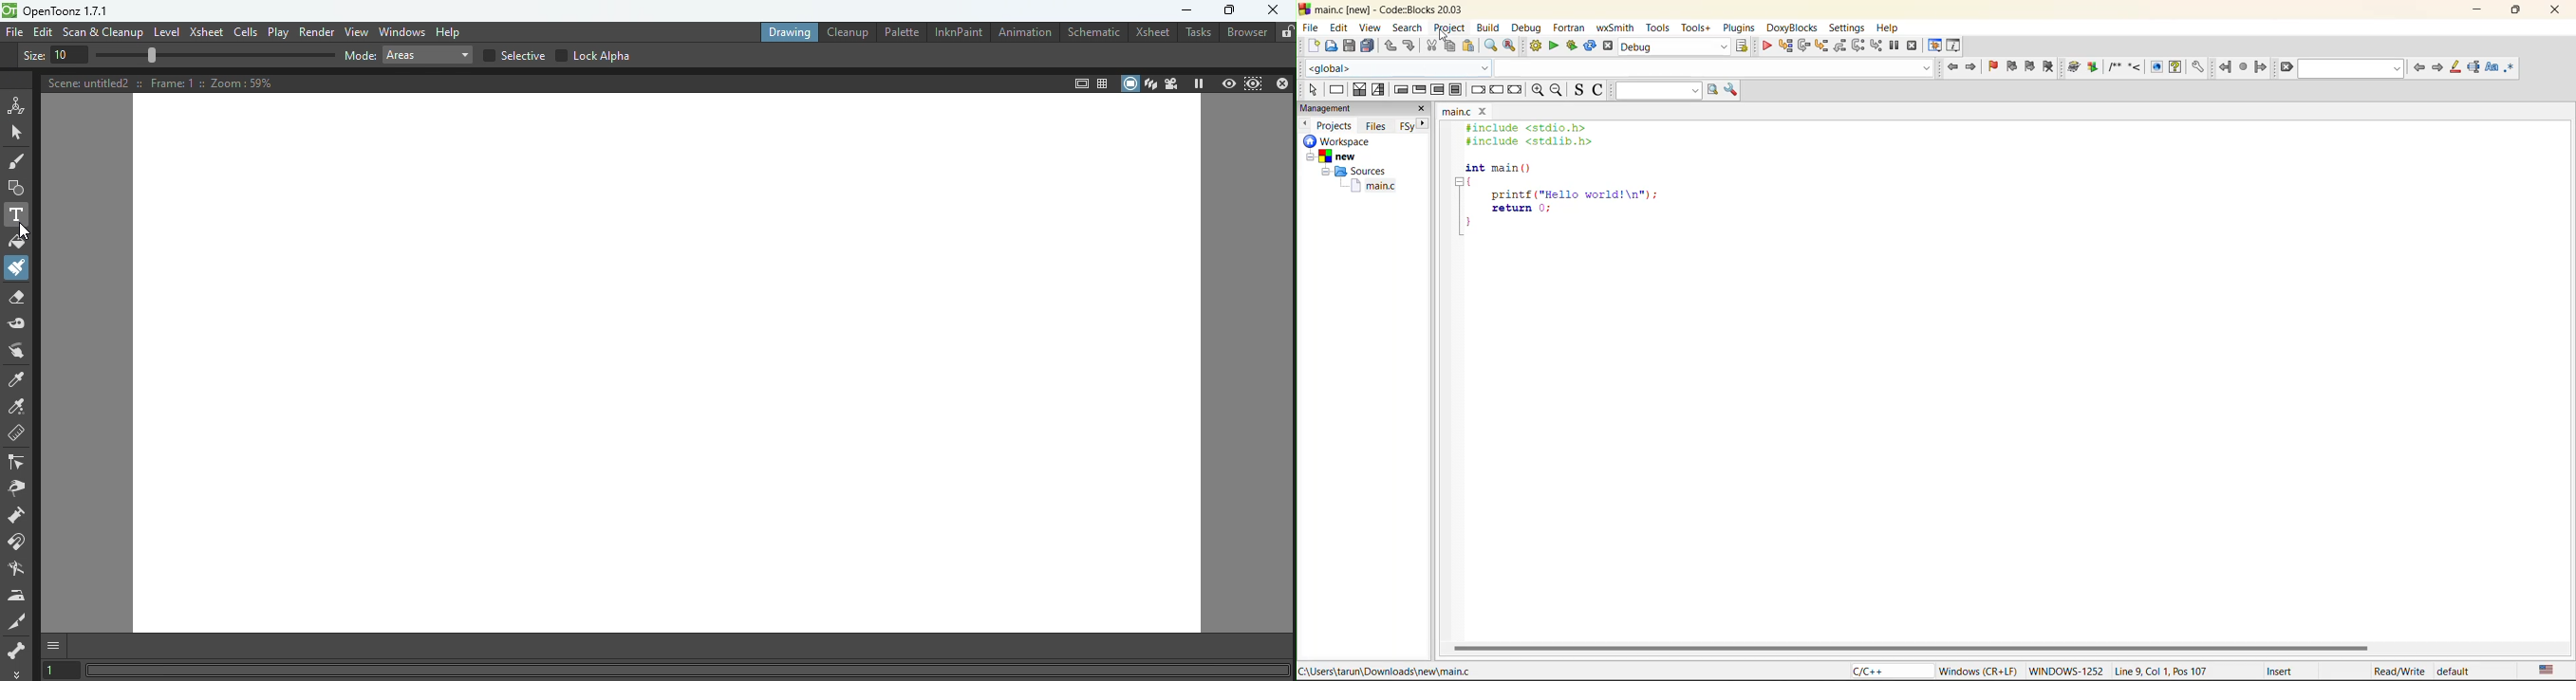  I want to click on build, so click(1535, 45).